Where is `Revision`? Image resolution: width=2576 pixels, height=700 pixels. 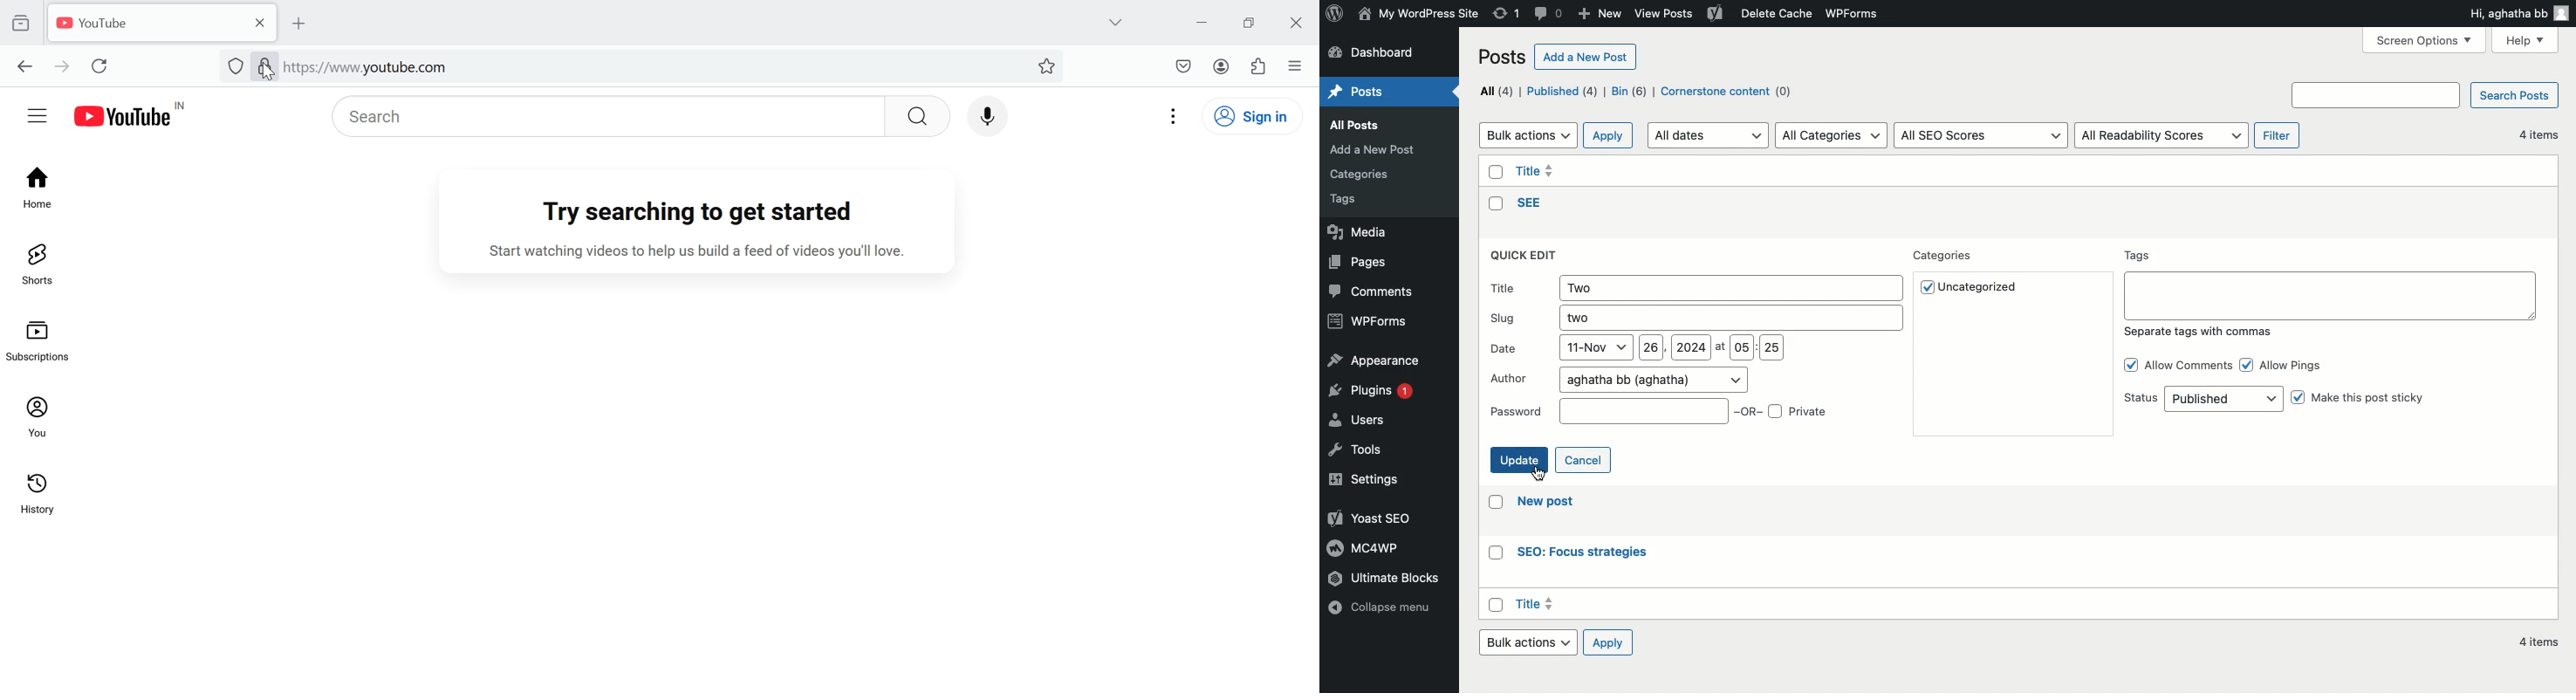 Revision is located at coordinates (1507, 15).